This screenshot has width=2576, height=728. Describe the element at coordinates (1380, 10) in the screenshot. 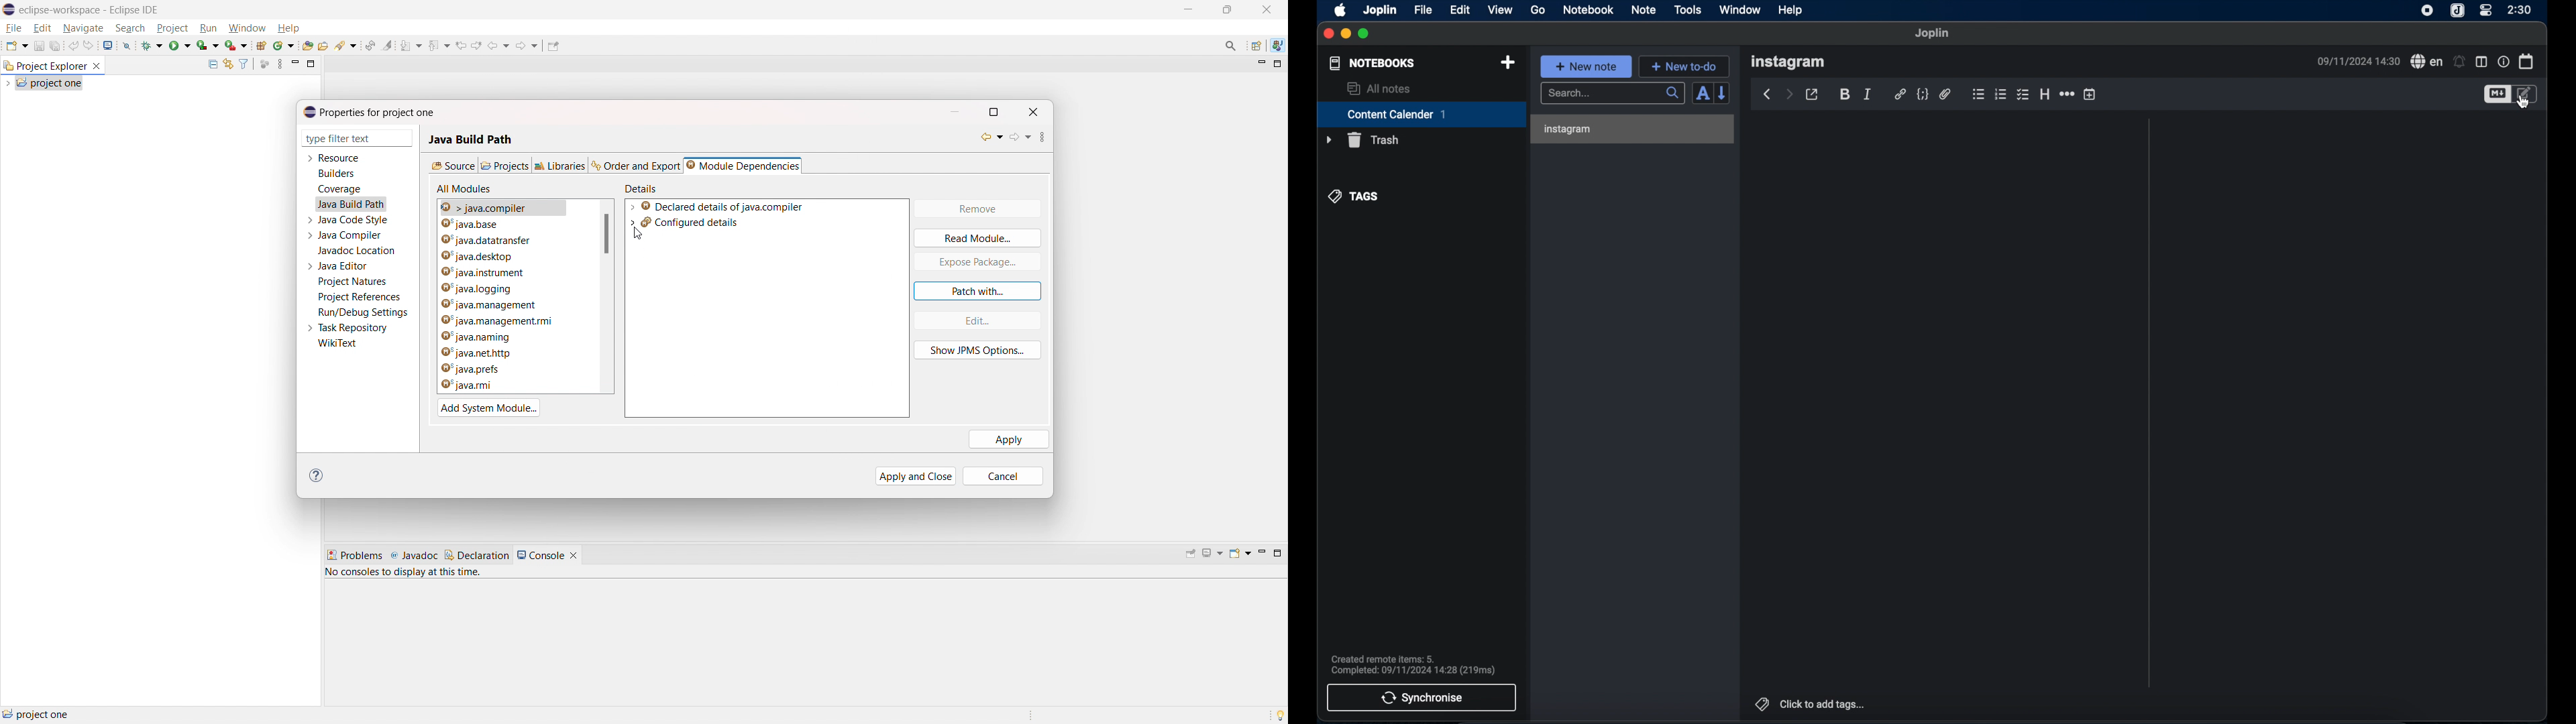

I see `joplin` at that location.